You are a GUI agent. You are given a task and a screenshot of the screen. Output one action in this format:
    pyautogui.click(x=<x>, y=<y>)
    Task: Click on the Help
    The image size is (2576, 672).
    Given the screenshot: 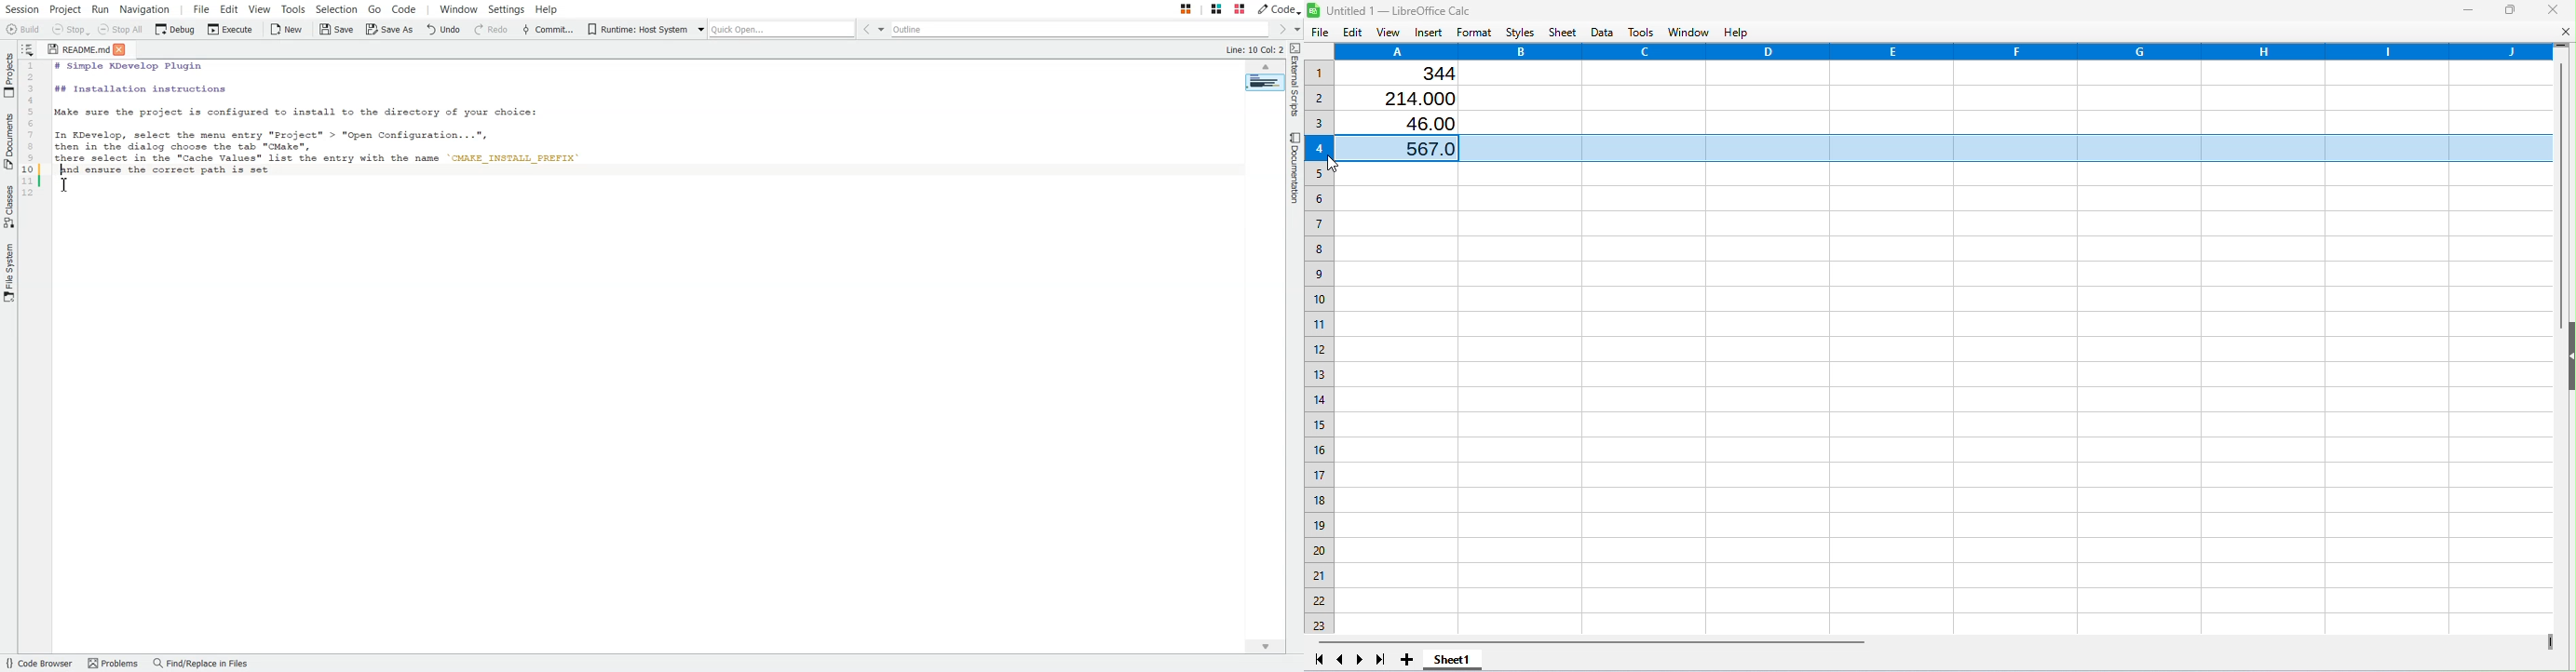 What is the action you would take?
    pyautogui.click(x=547, y=8)
    